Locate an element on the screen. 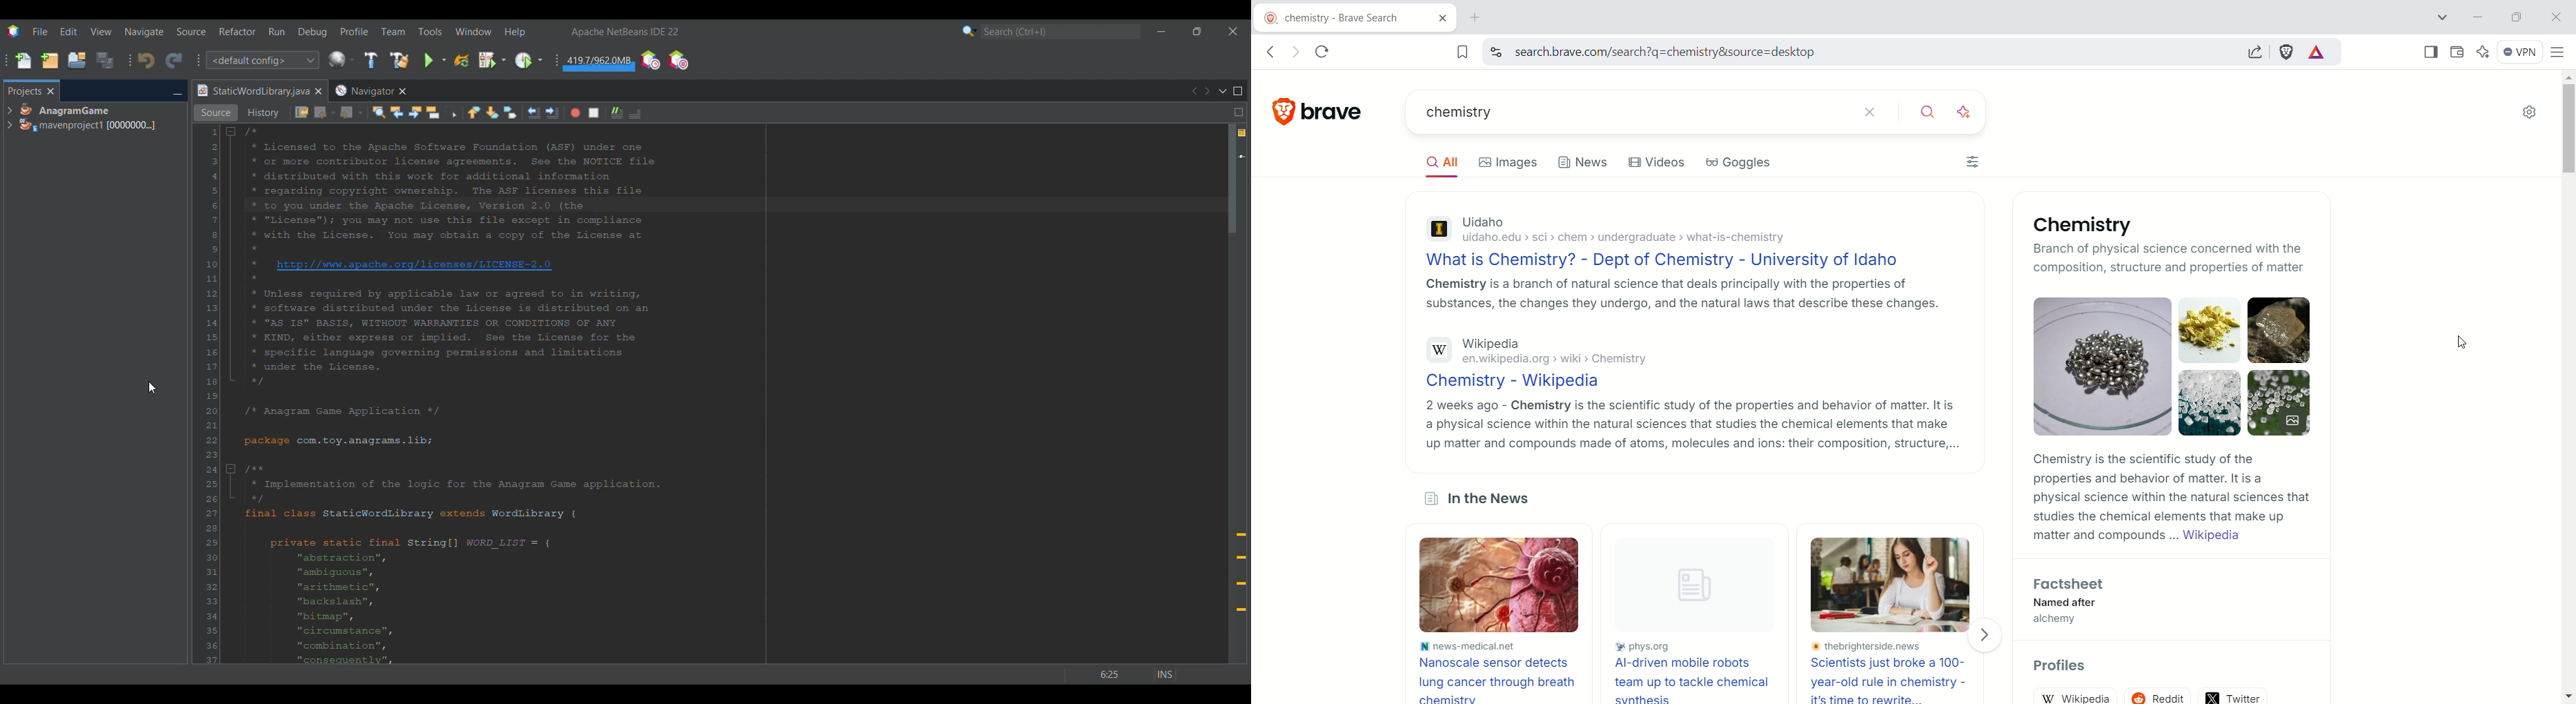 The width and height of the screenshot is (2576, 728). Debug main project options is located at coordinates (492, 59).